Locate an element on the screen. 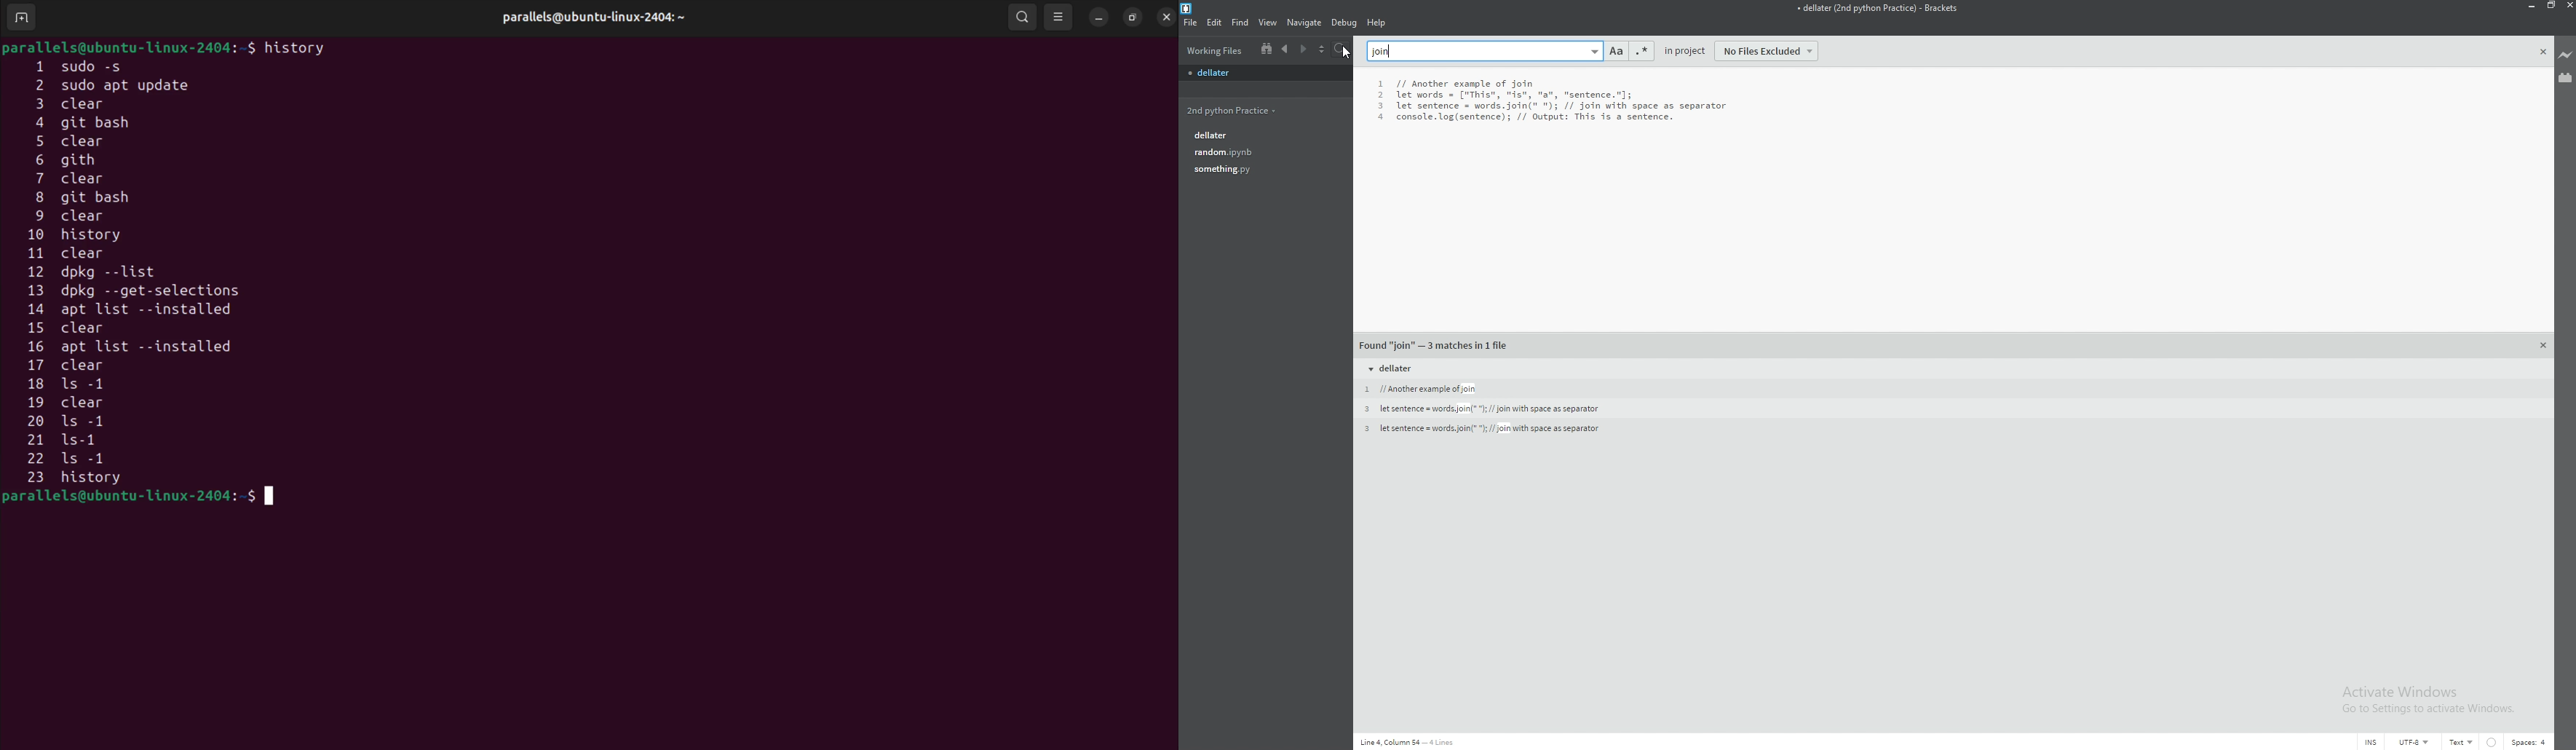 The height and width of the screenshot is (756, 2576). match case is located at coordinates (1615, 52).